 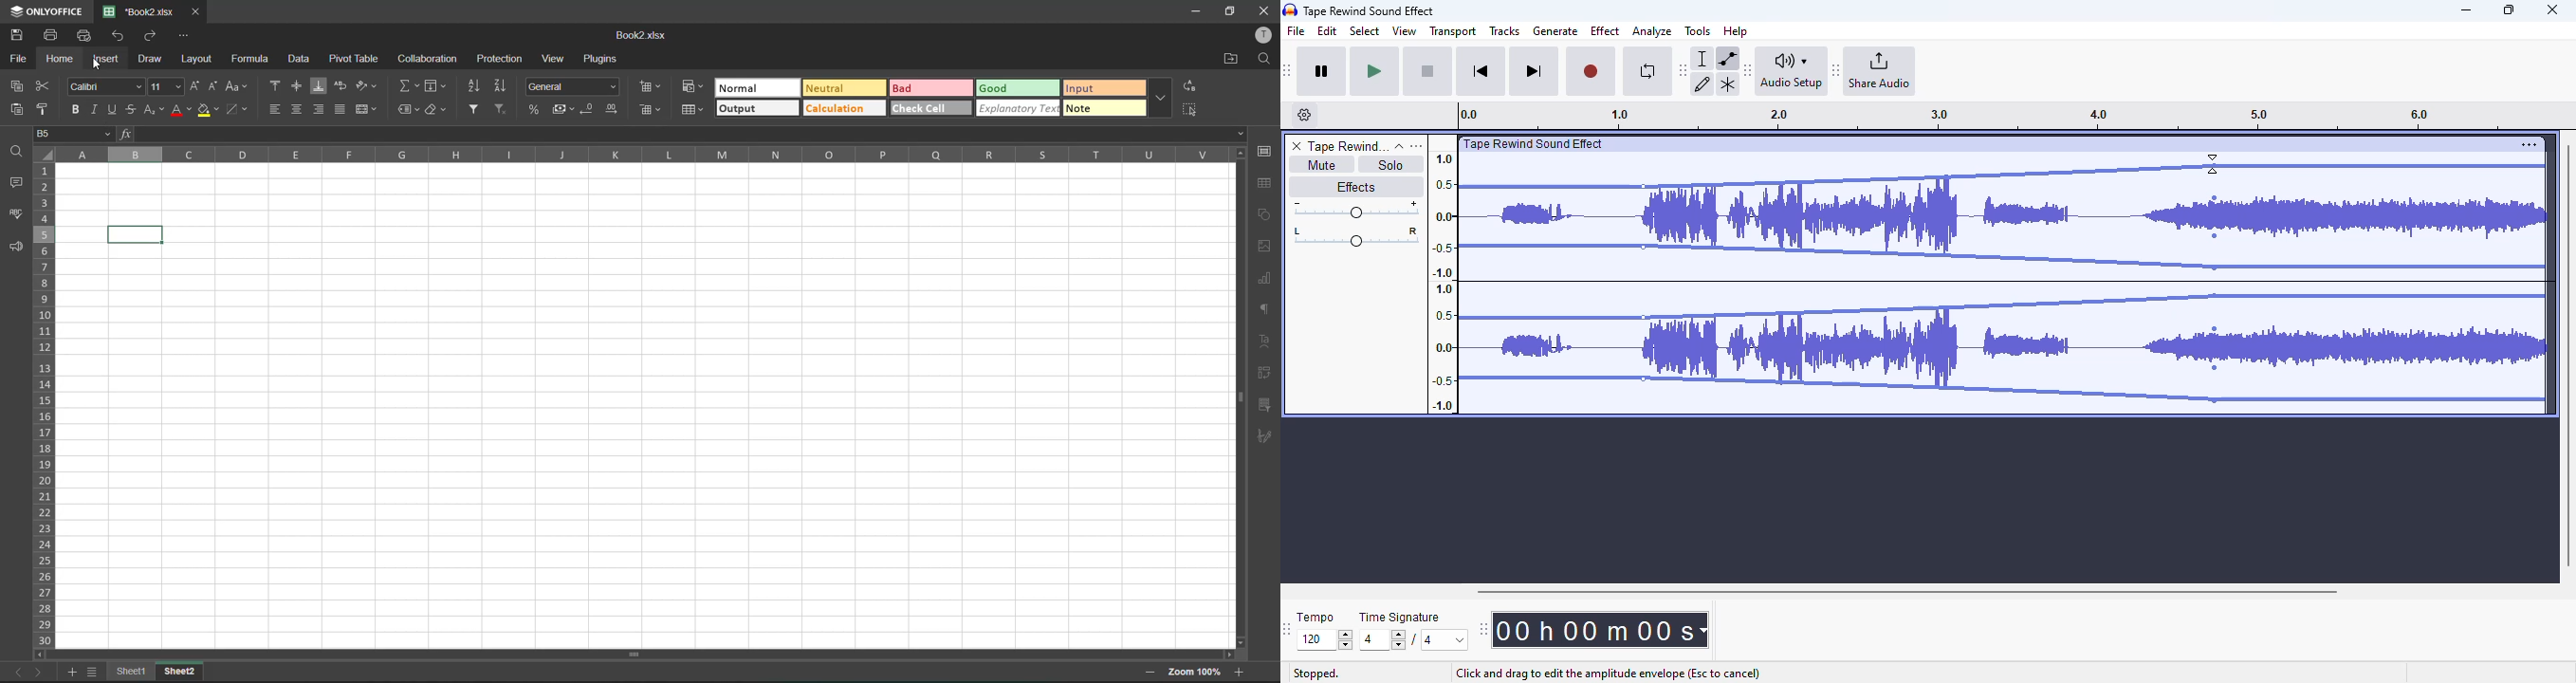 What do you see at coordinates (1266, 245) in the screenshot?
I see `images` at bounding box center [1266, 245].